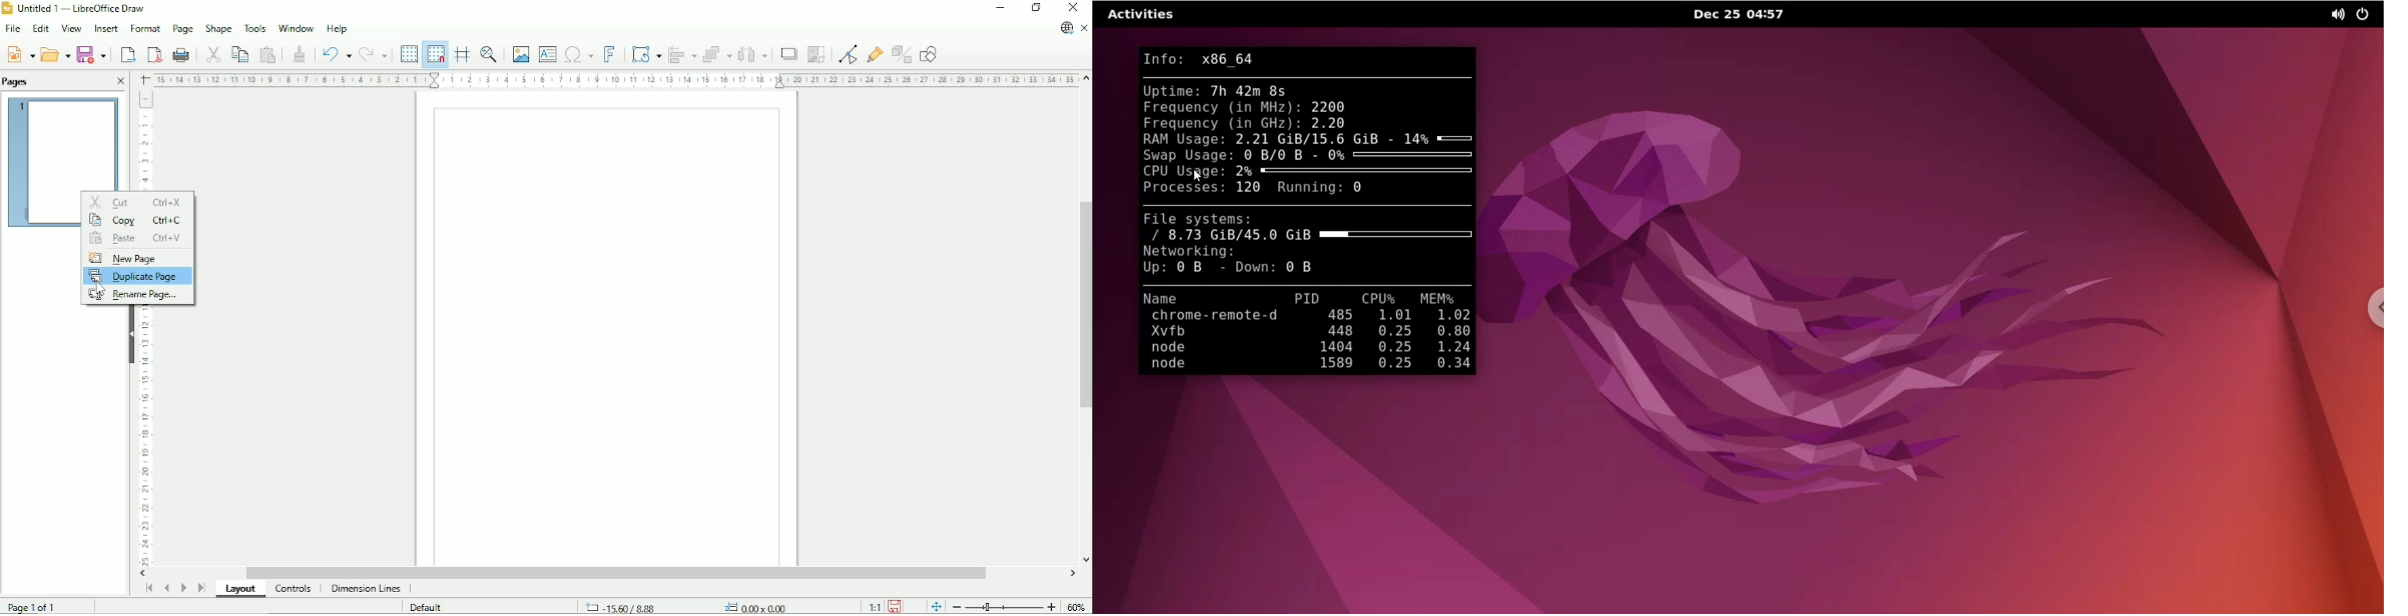 The width and height of the screenshot is (2408, 616). Describe the element at coordinates (296, 26) in the screenshot. I see `Window` at that location.